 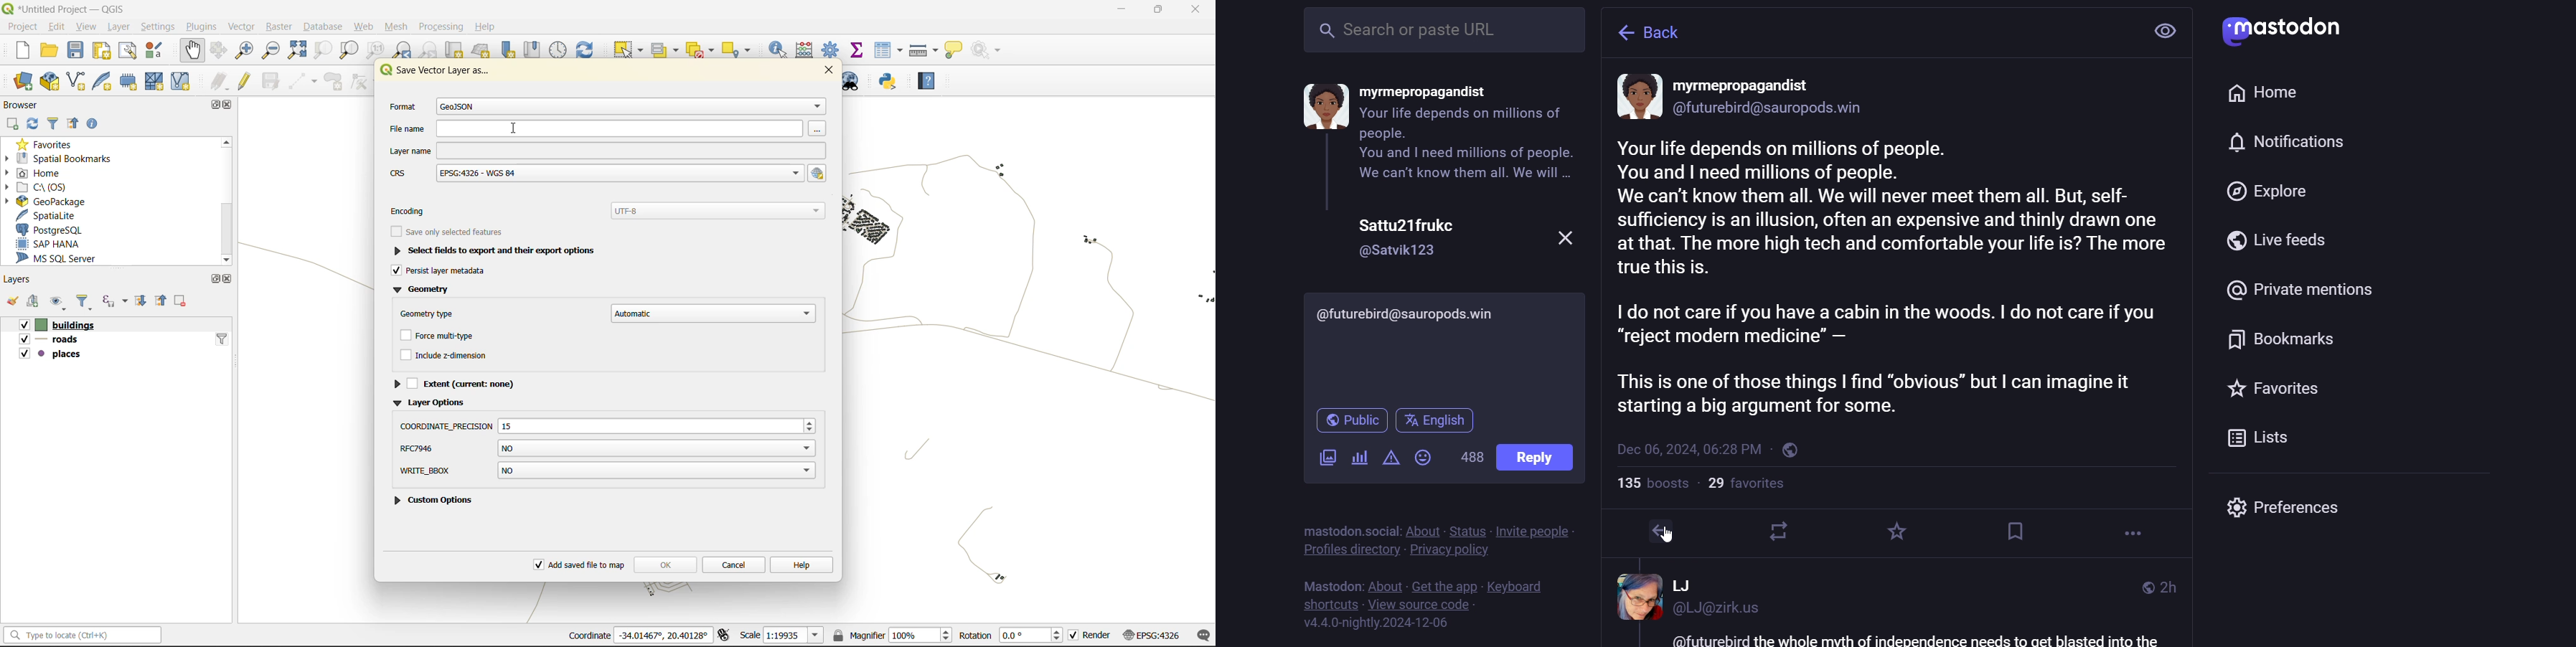 I want to click on public, so click(x=1349, y=420).